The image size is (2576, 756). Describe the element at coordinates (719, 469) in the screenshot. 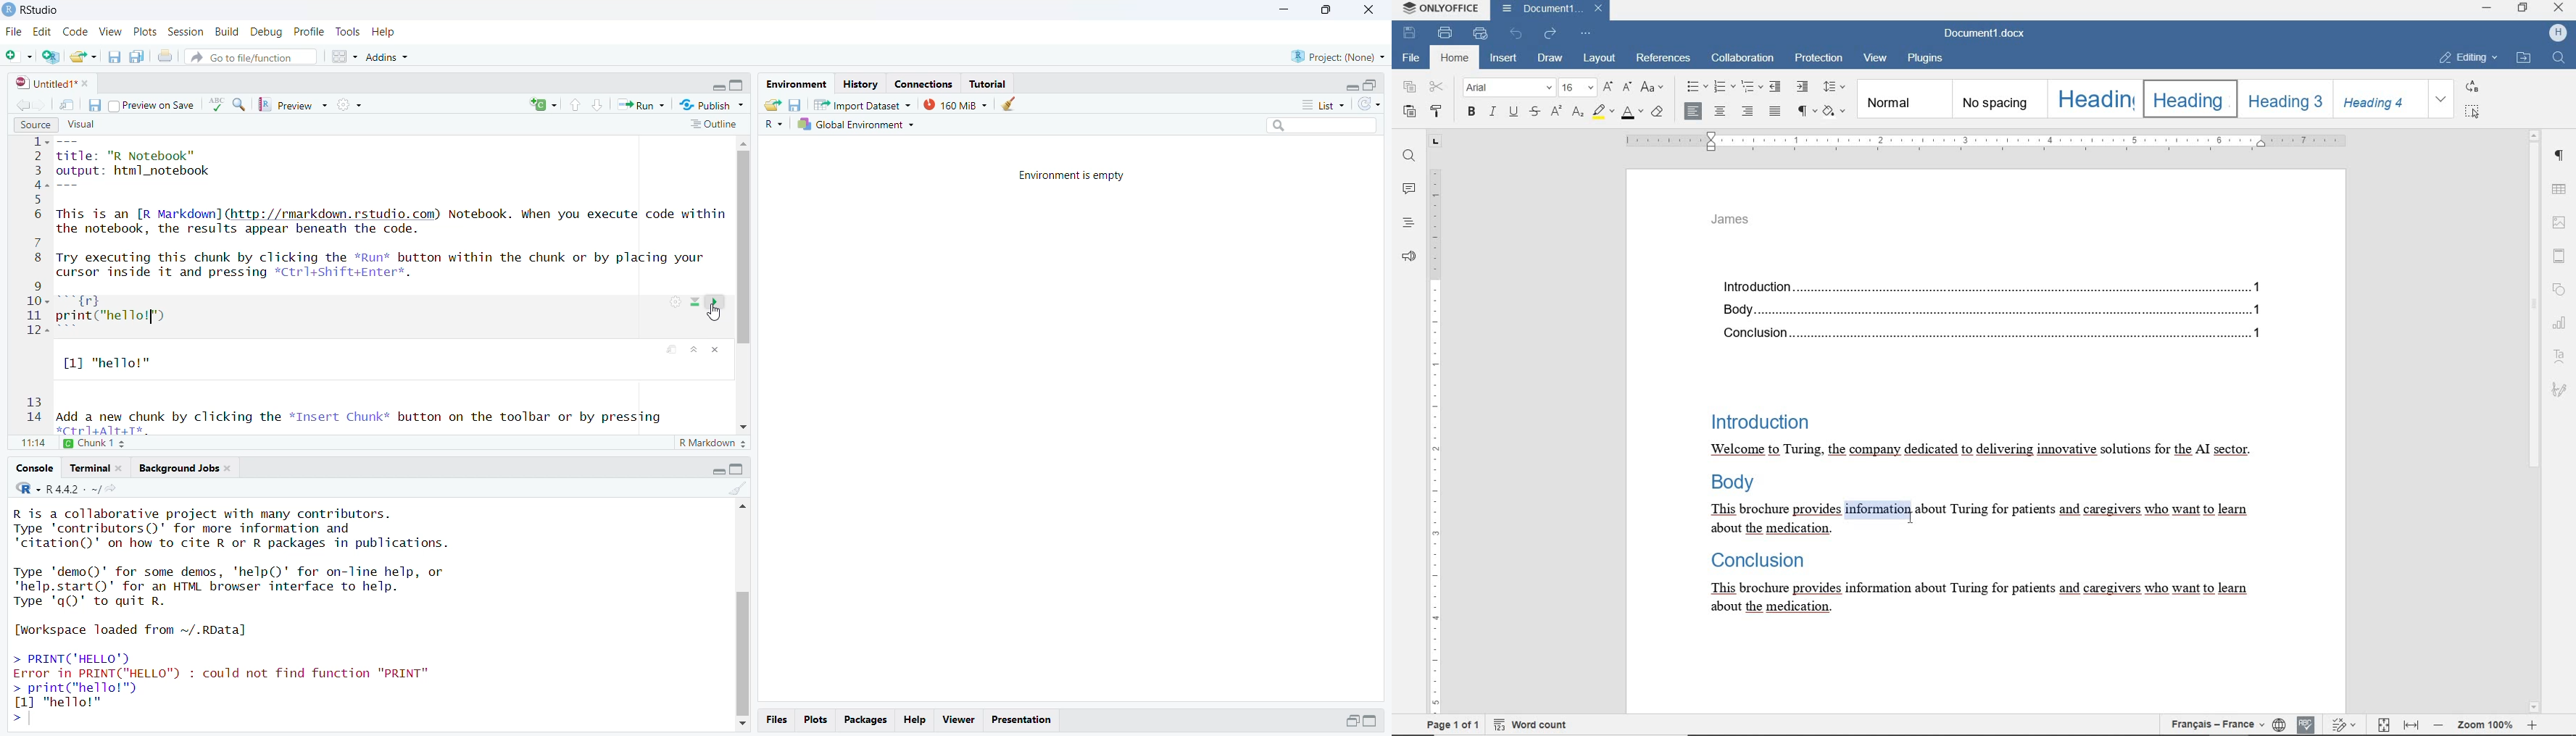

I see `expand` at that location.